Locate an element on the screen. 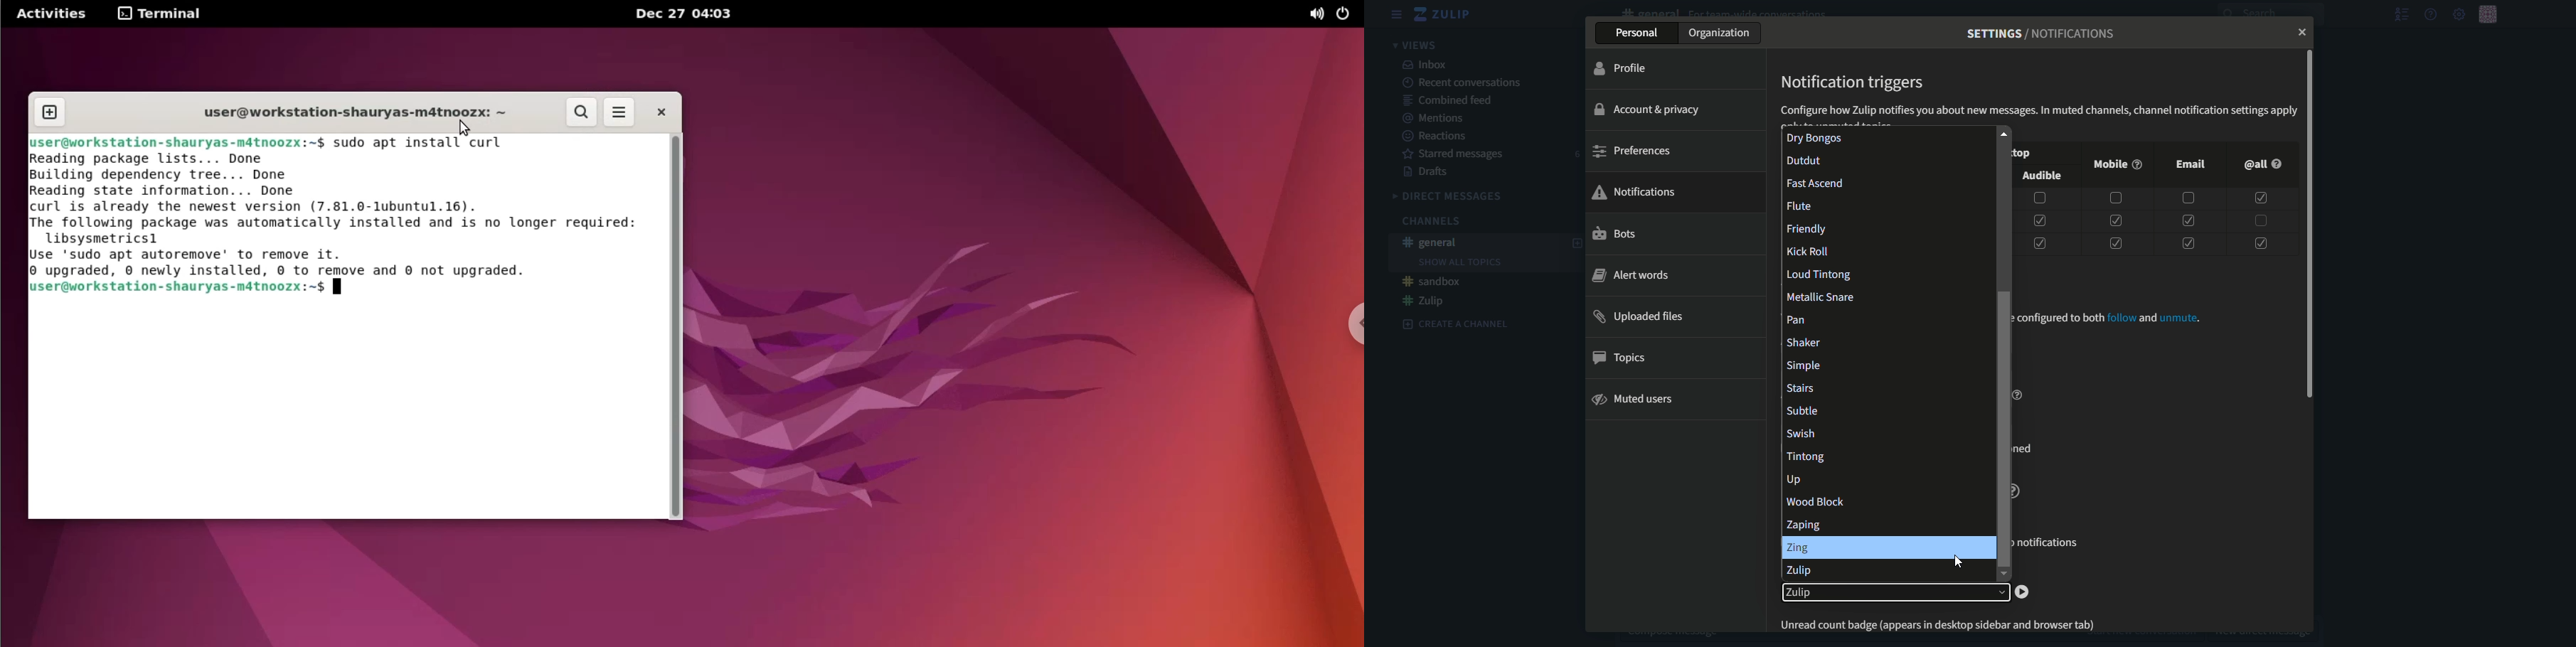  wood block is located at coordinates (1885, 501).